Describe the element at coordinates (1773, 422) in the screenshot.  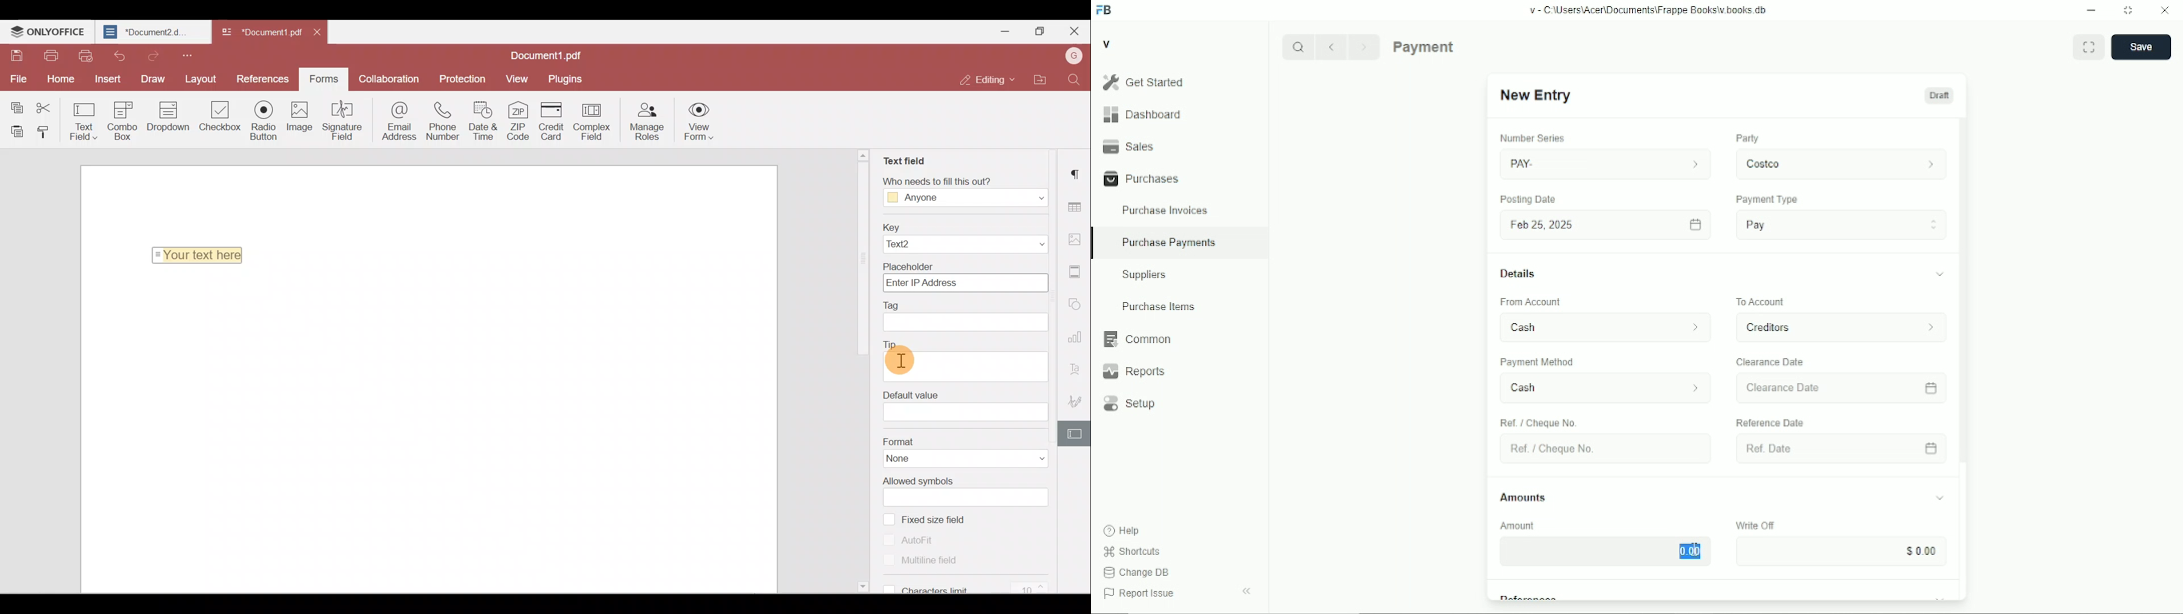
I see `‘Reference Date` at that location.